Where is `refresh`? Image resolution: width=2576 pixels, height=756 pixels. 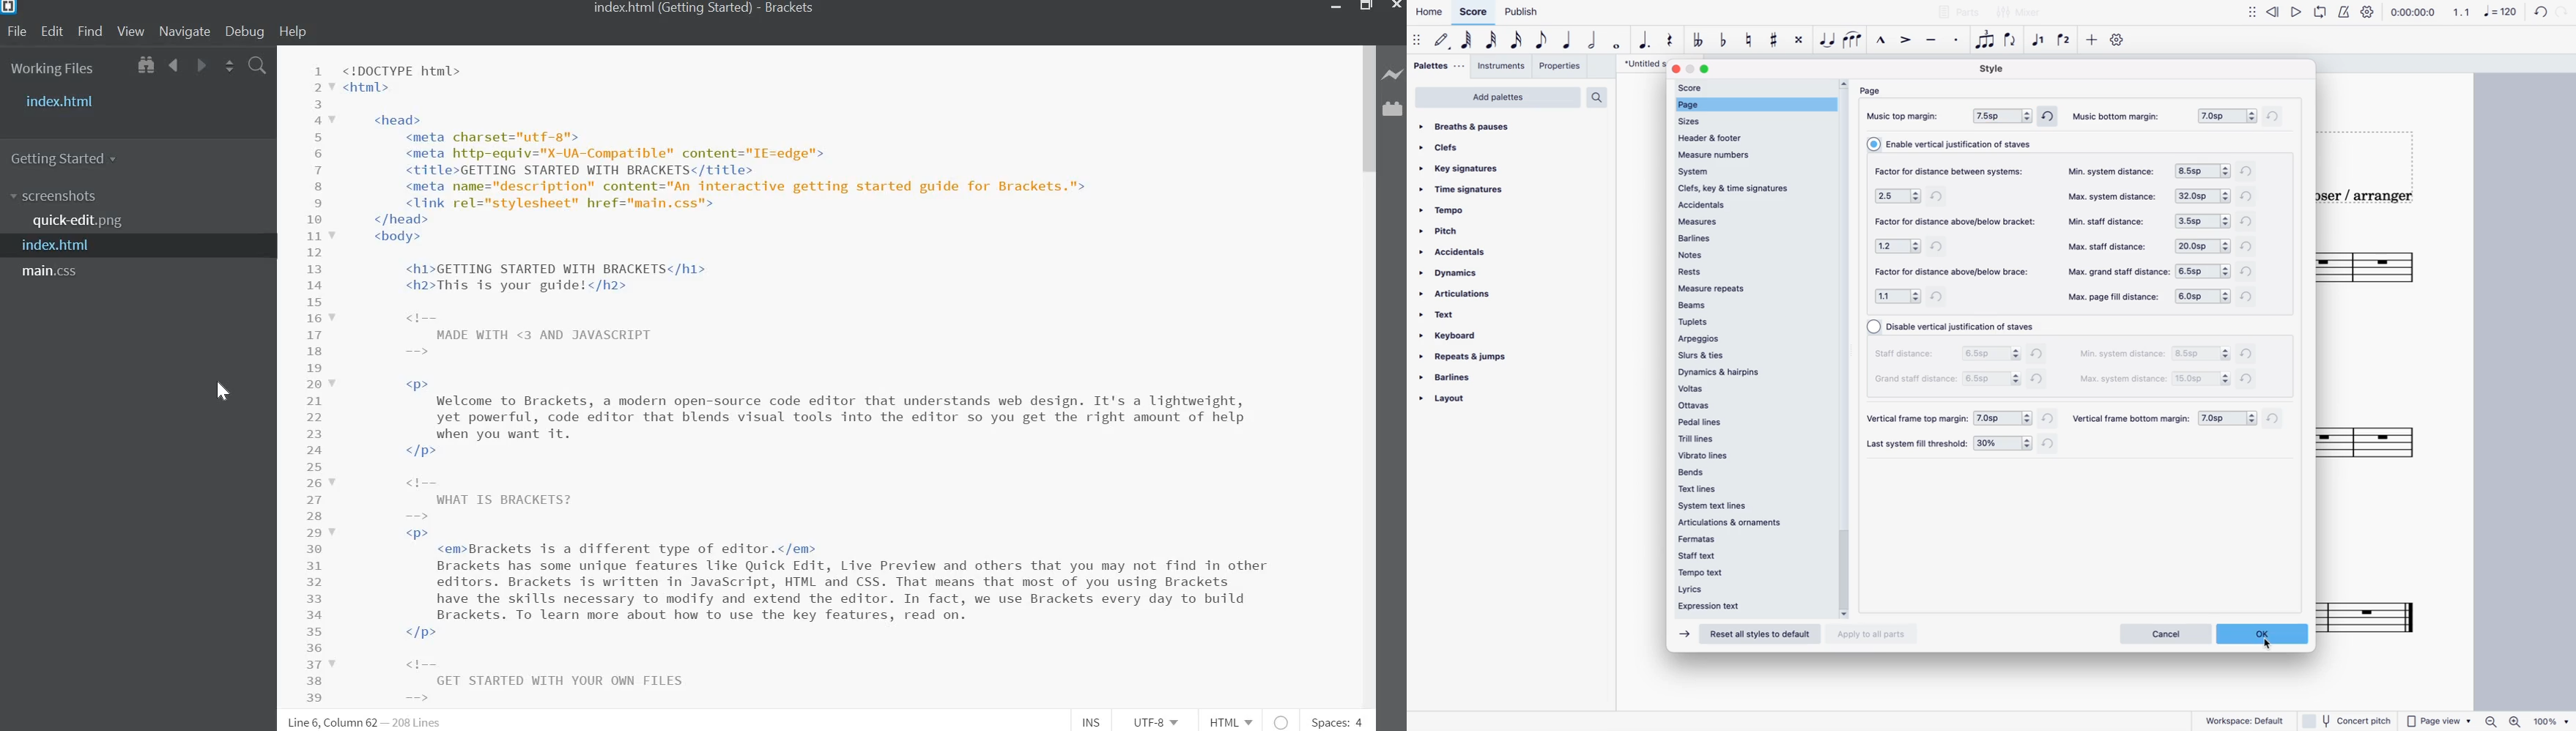
refresh is located at coordinates (2041, 382).